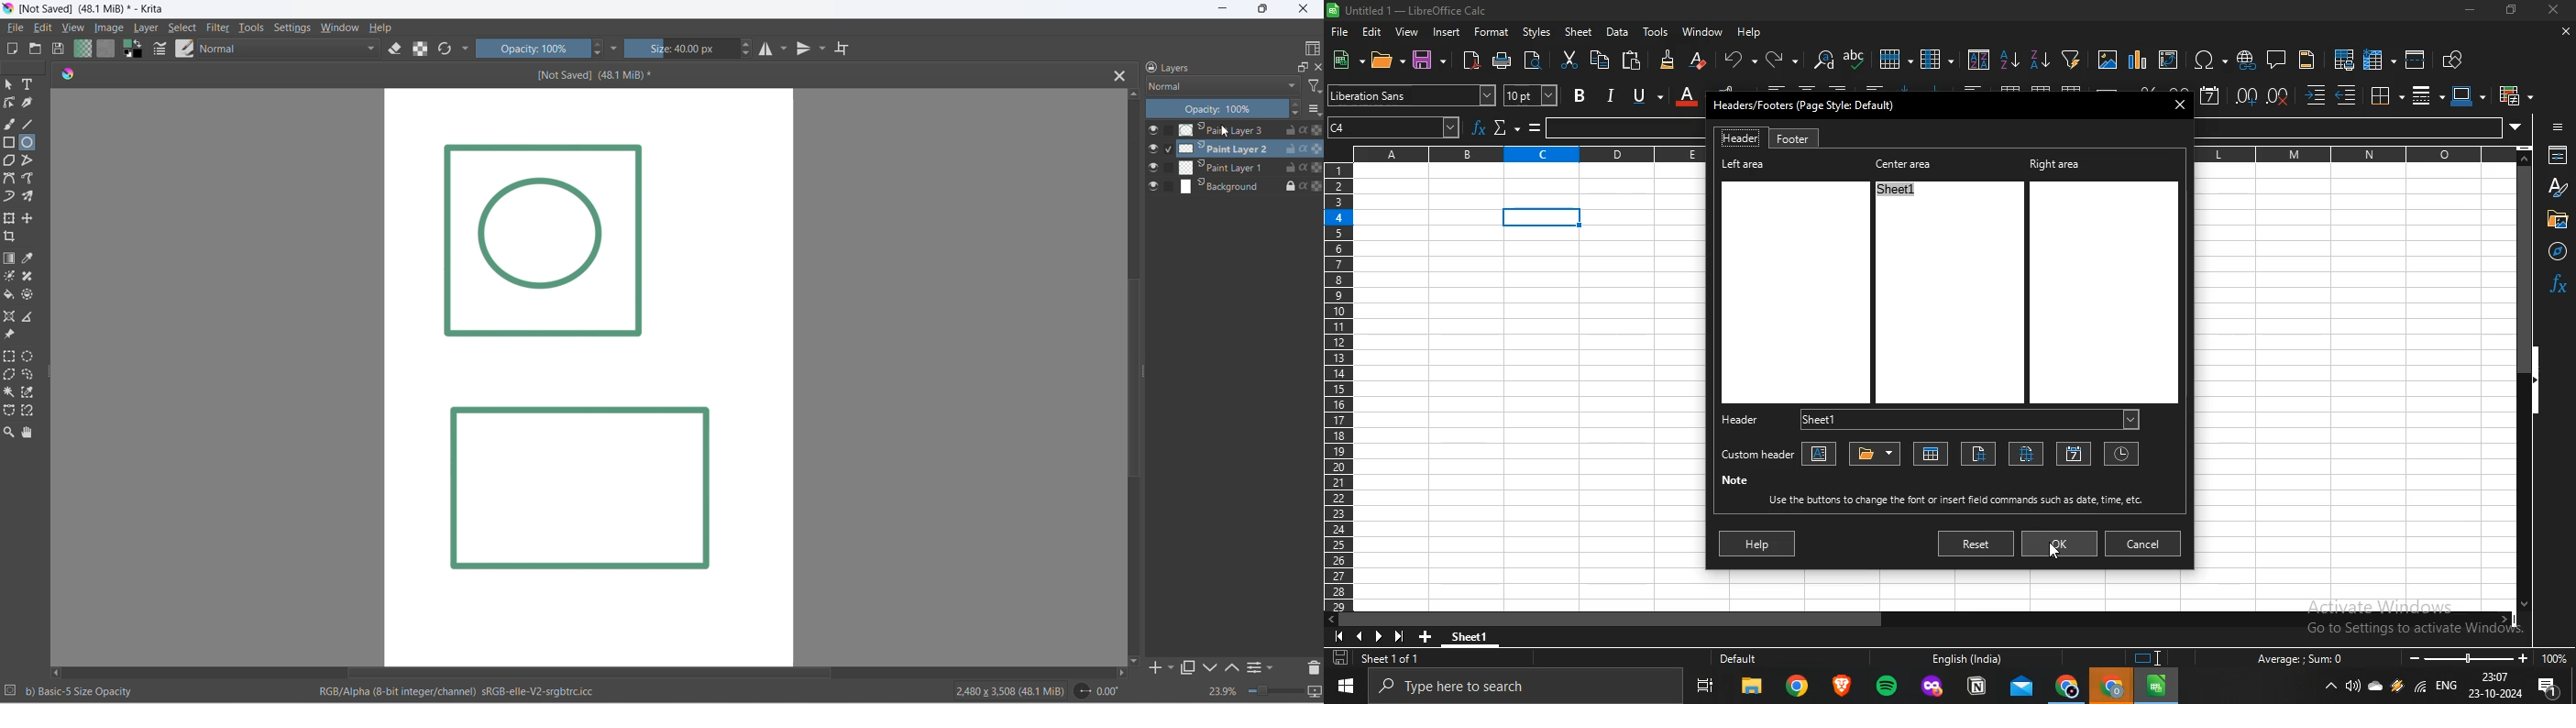 The image size is (2576, 728). Describe the element at coordinates (1756, 544) in the screenshot. I see `help` at that location.